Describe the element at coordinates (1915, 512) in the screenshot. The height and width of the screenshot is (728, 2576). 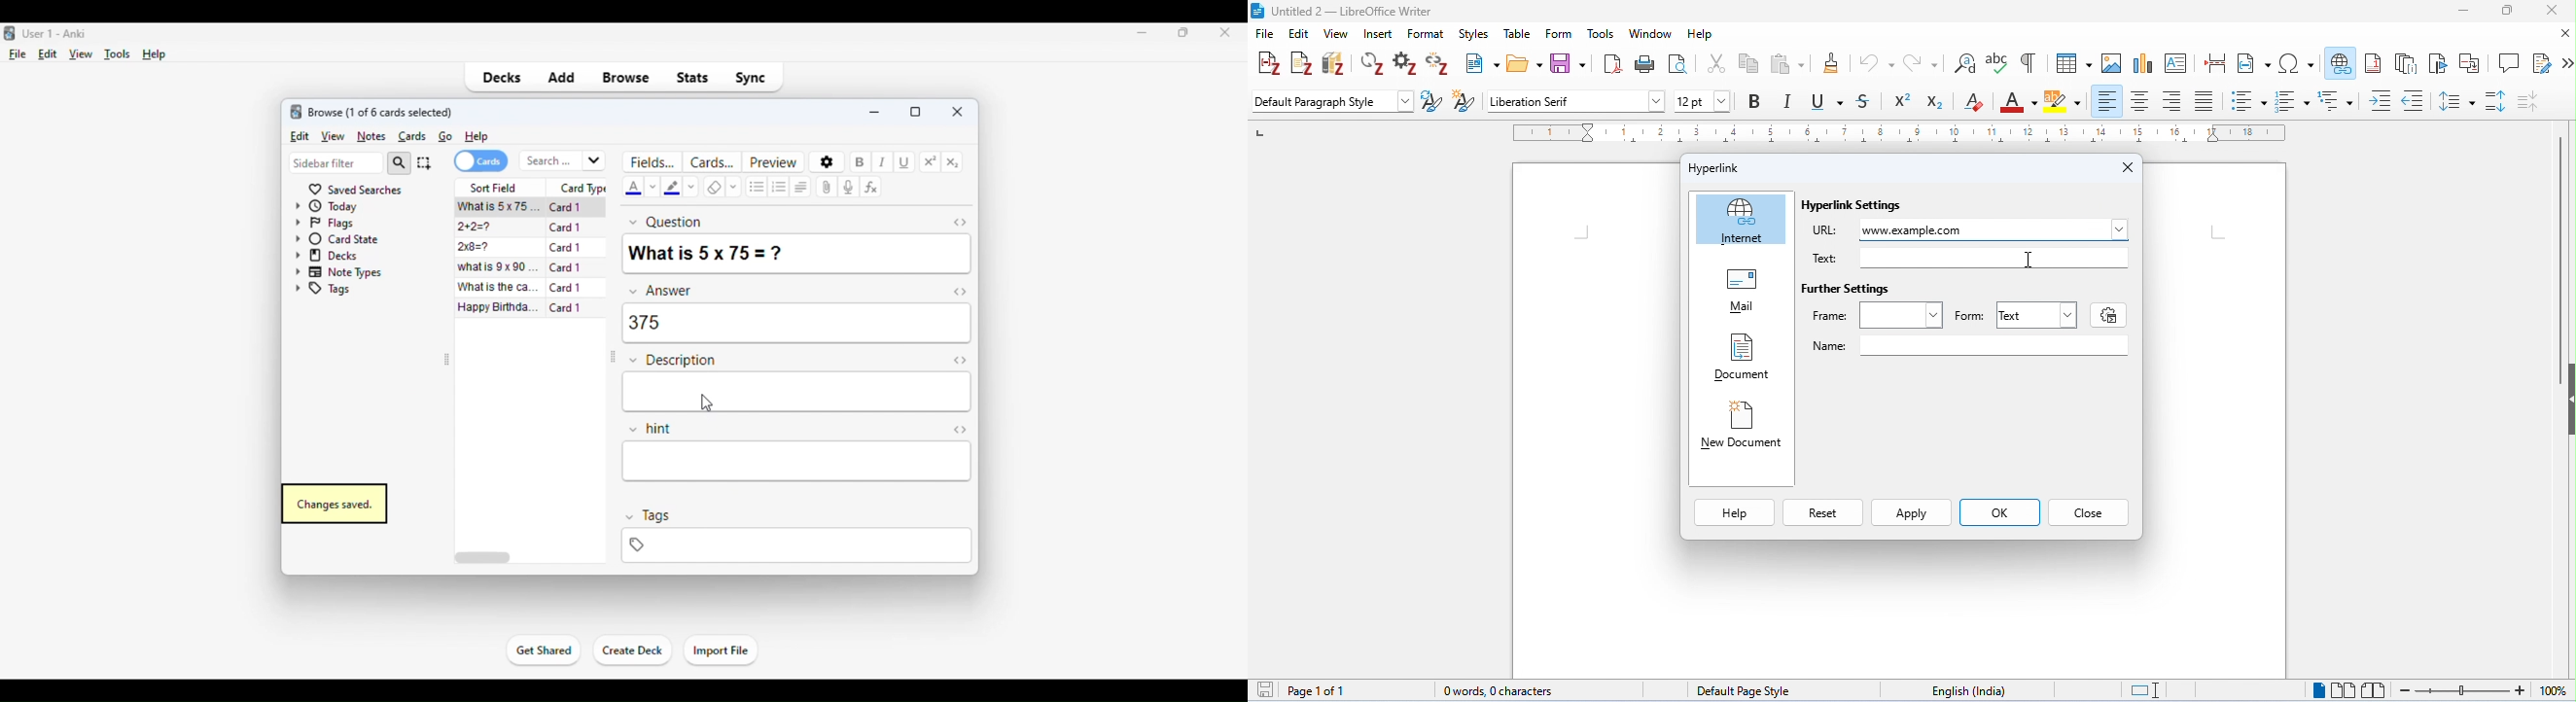
I see `Apply` at that location.